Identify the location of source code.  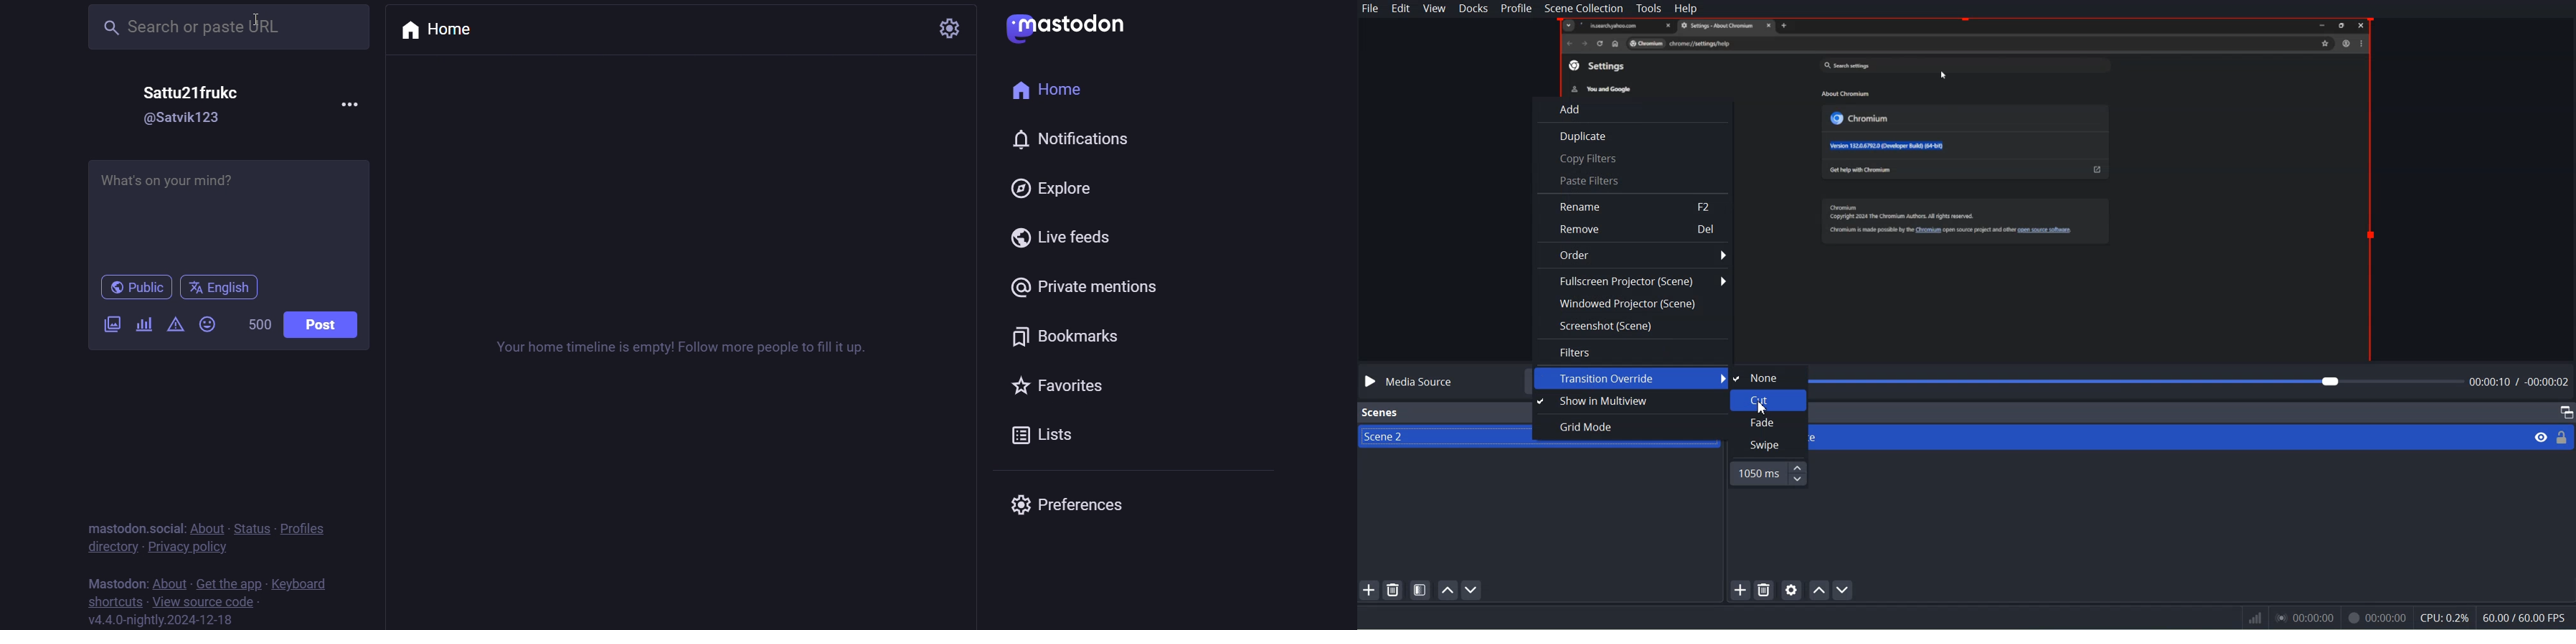
(206, 601).